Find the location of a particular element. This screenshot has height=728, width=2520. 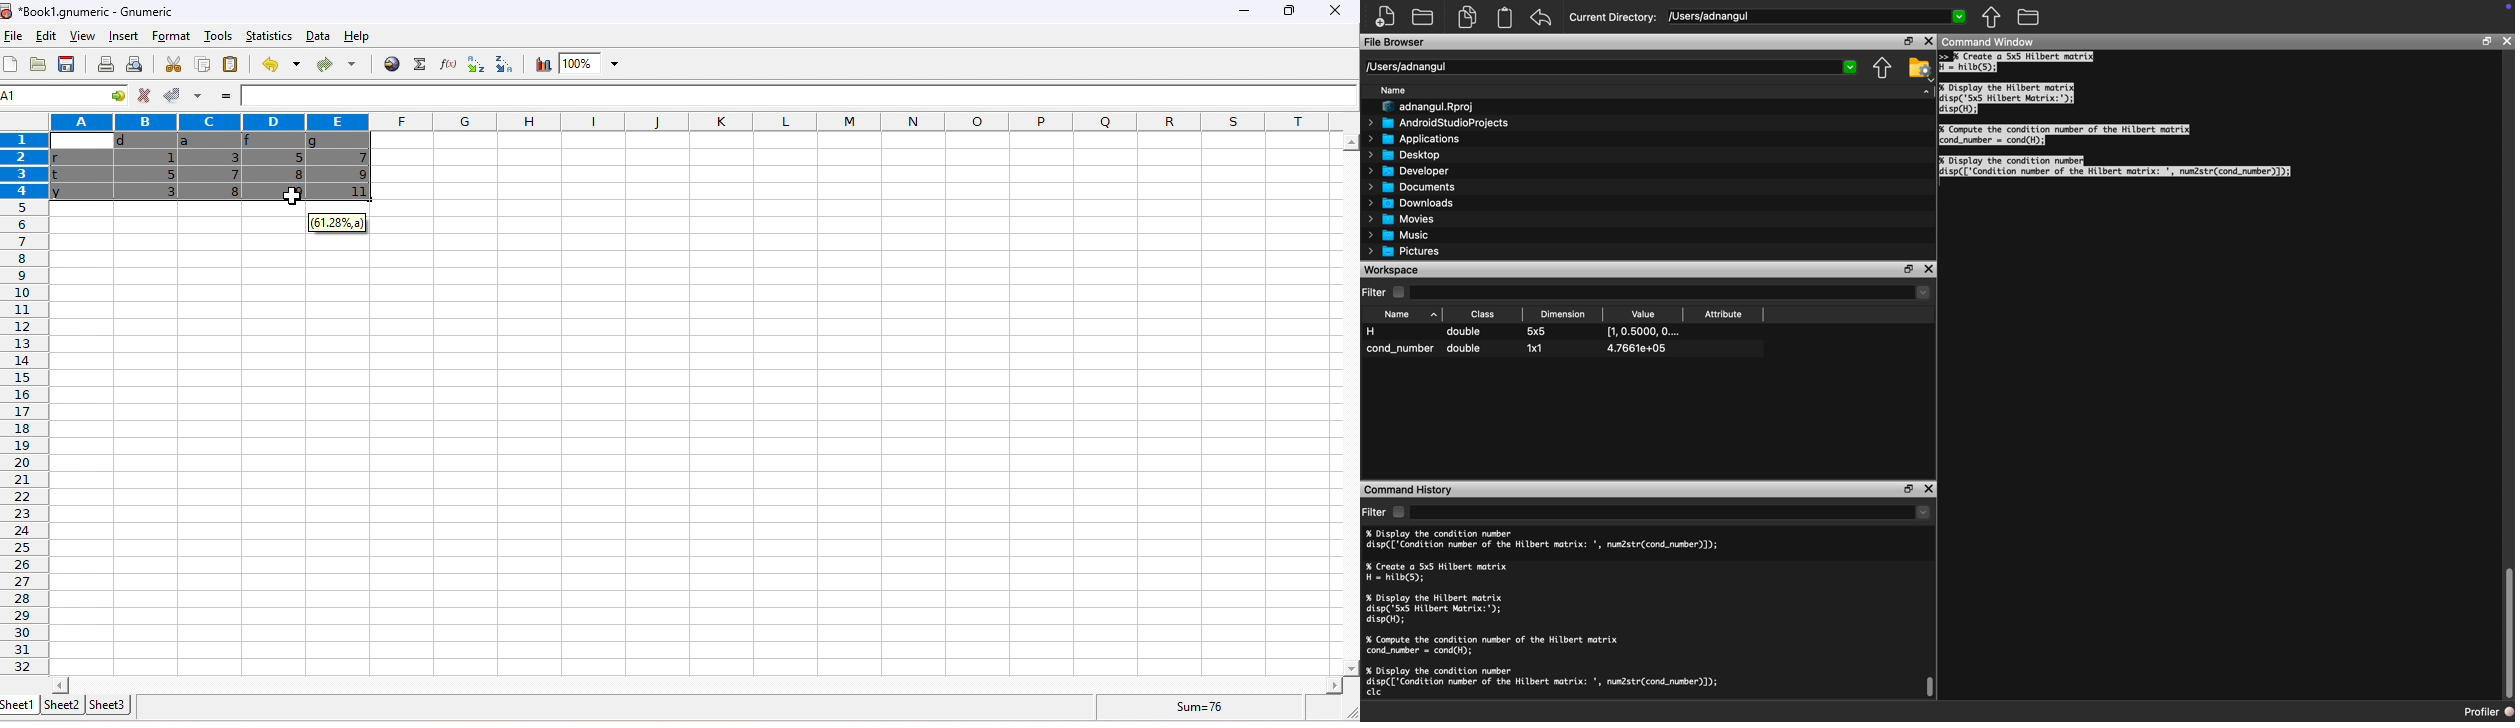

Name is located at coordinates (1392, 90).